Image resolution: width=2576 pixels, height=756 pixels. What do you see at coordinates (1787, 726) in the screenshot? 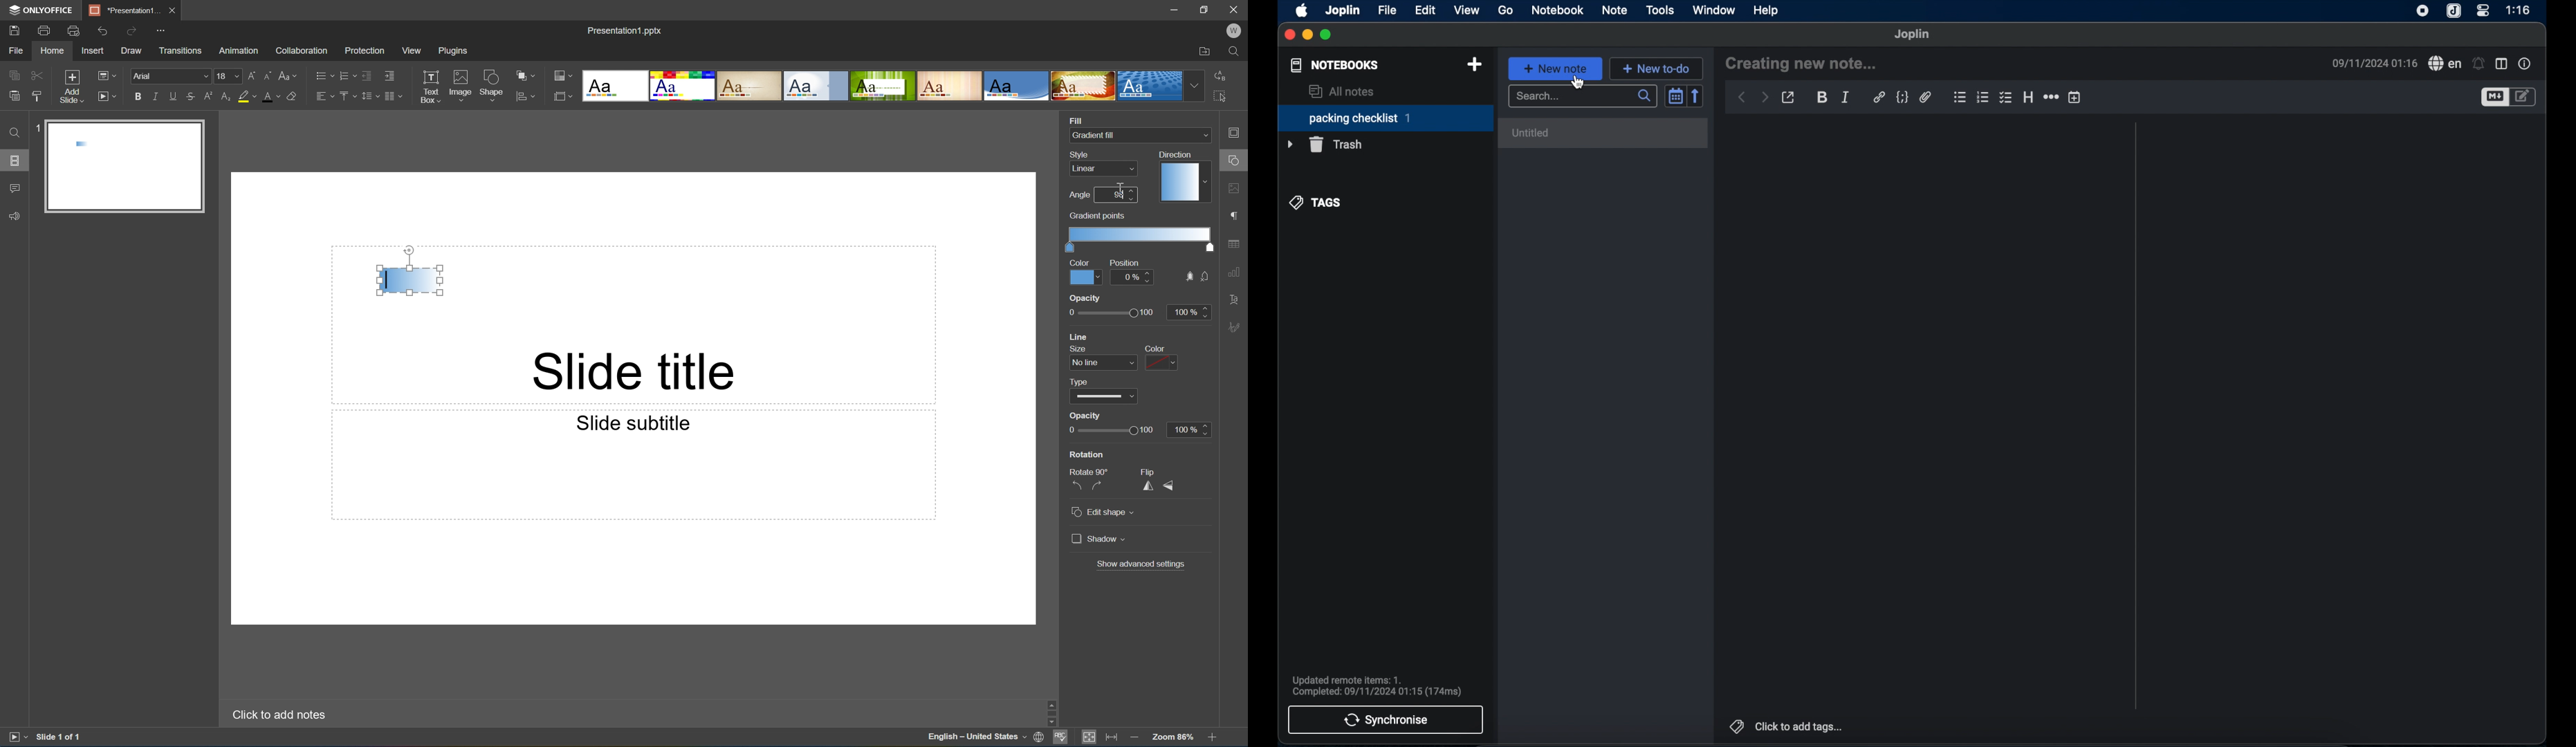
I see `click to add tags` at bounding box center [1787, 726].